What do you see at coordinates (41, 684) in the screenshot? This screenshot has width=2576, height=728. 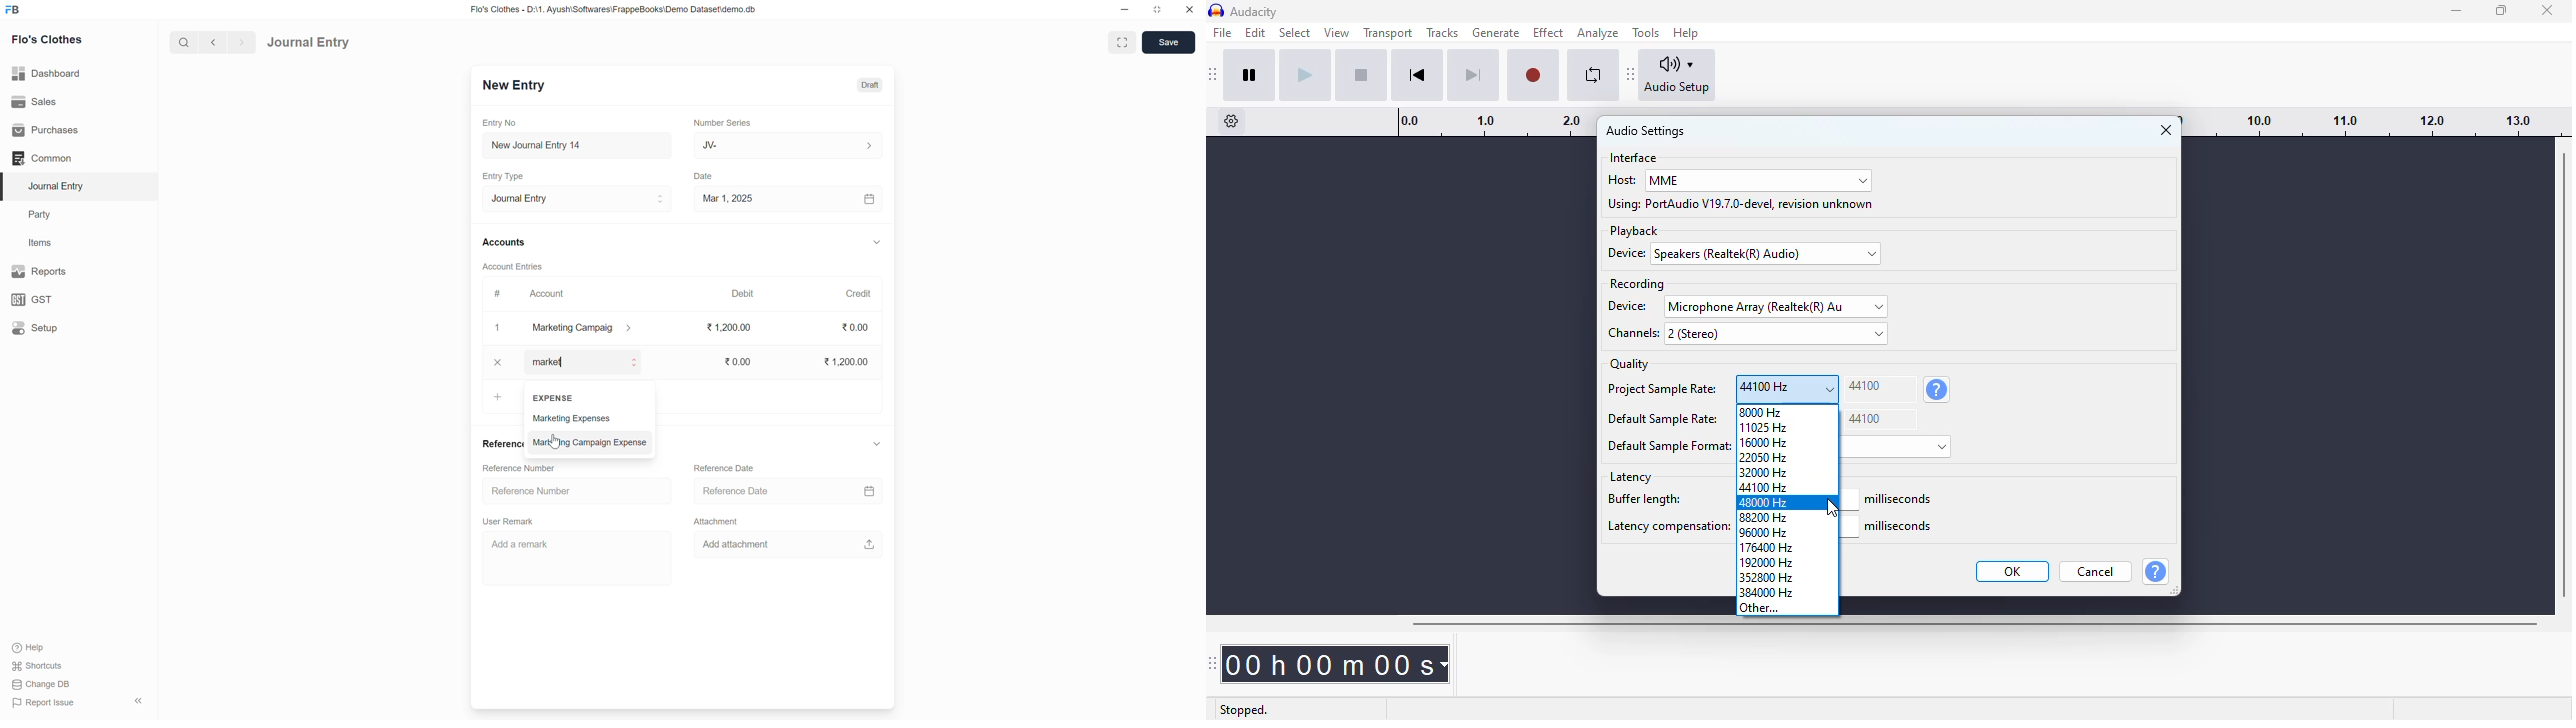 I see `Change DB` at bounding box center [41, 684].